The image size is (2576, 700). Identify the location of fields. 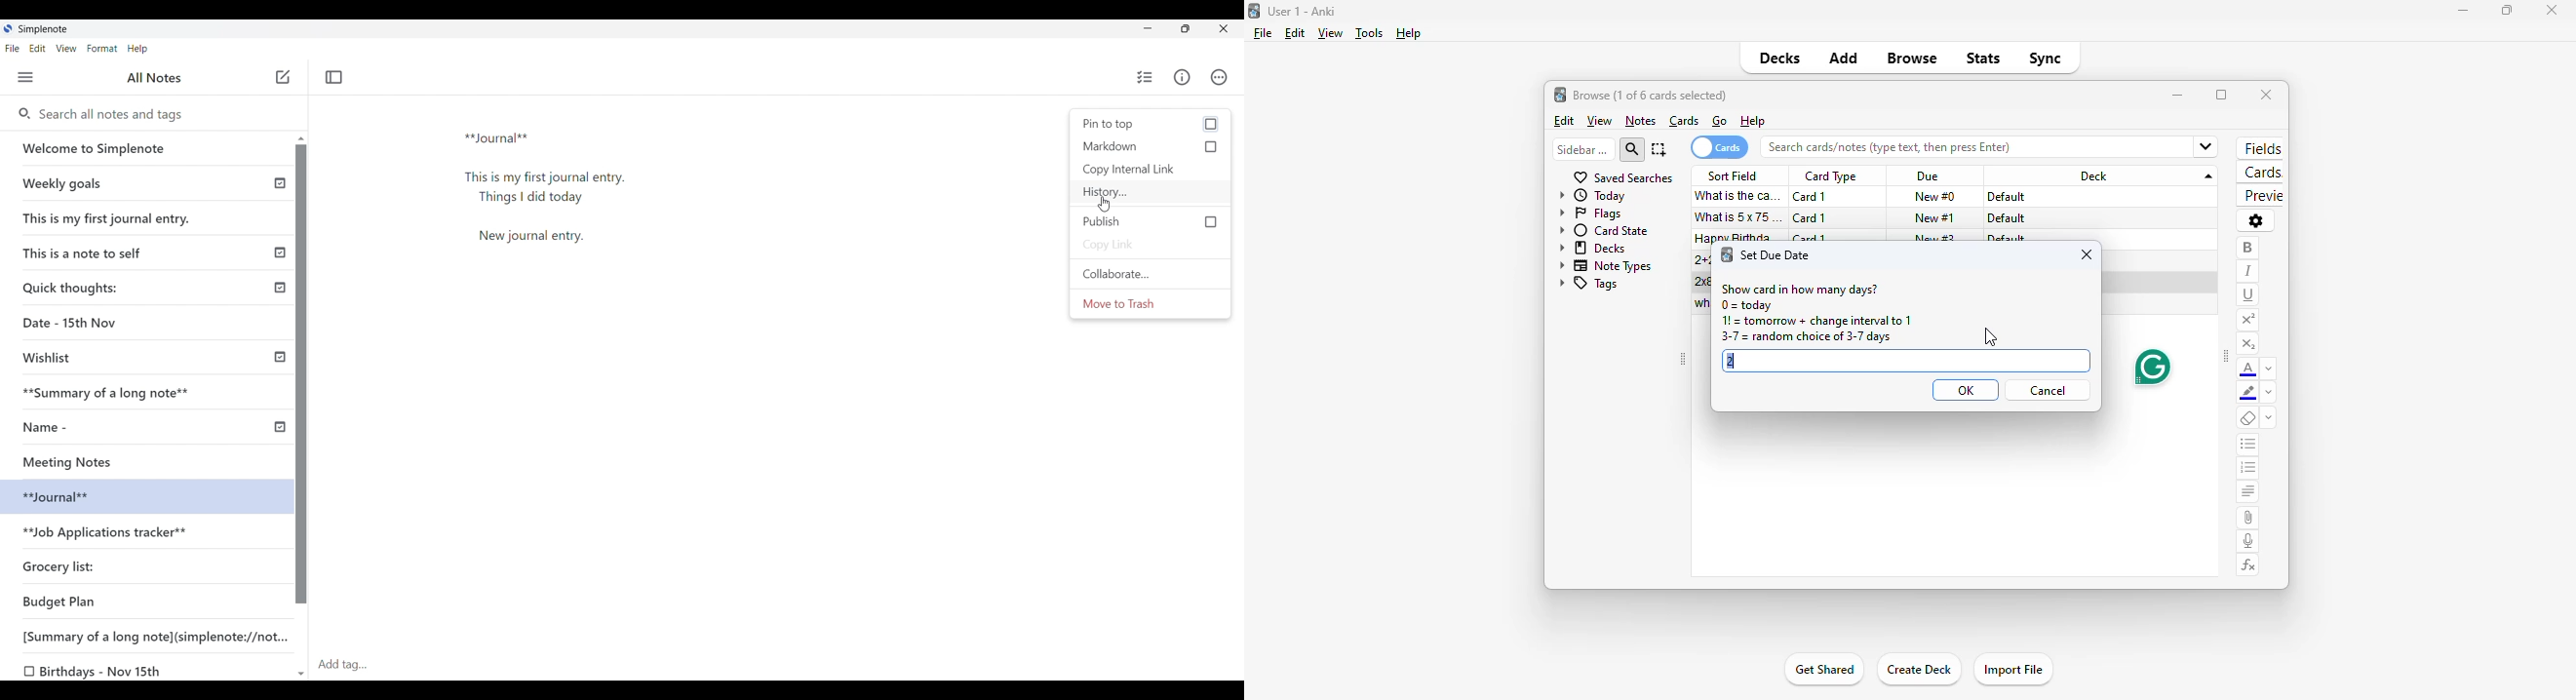
(2260, 149).